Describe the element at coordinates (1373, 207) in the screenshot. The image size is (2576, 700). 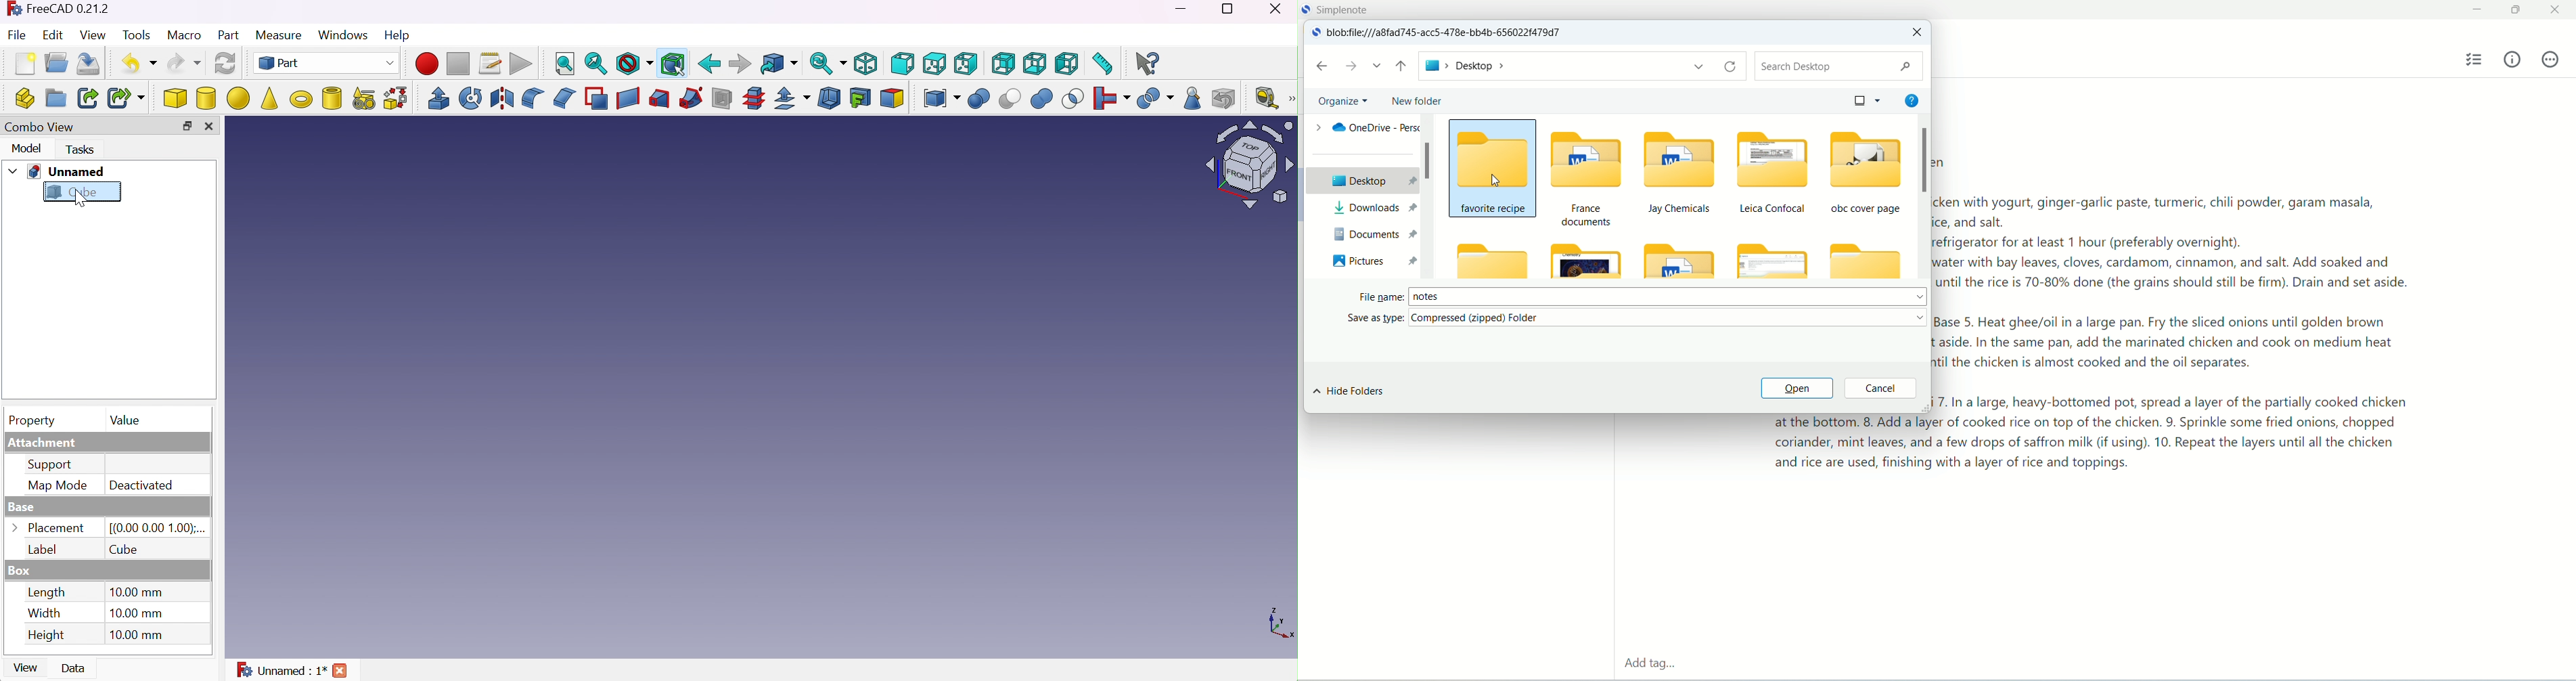
I see `downloads` at that location.